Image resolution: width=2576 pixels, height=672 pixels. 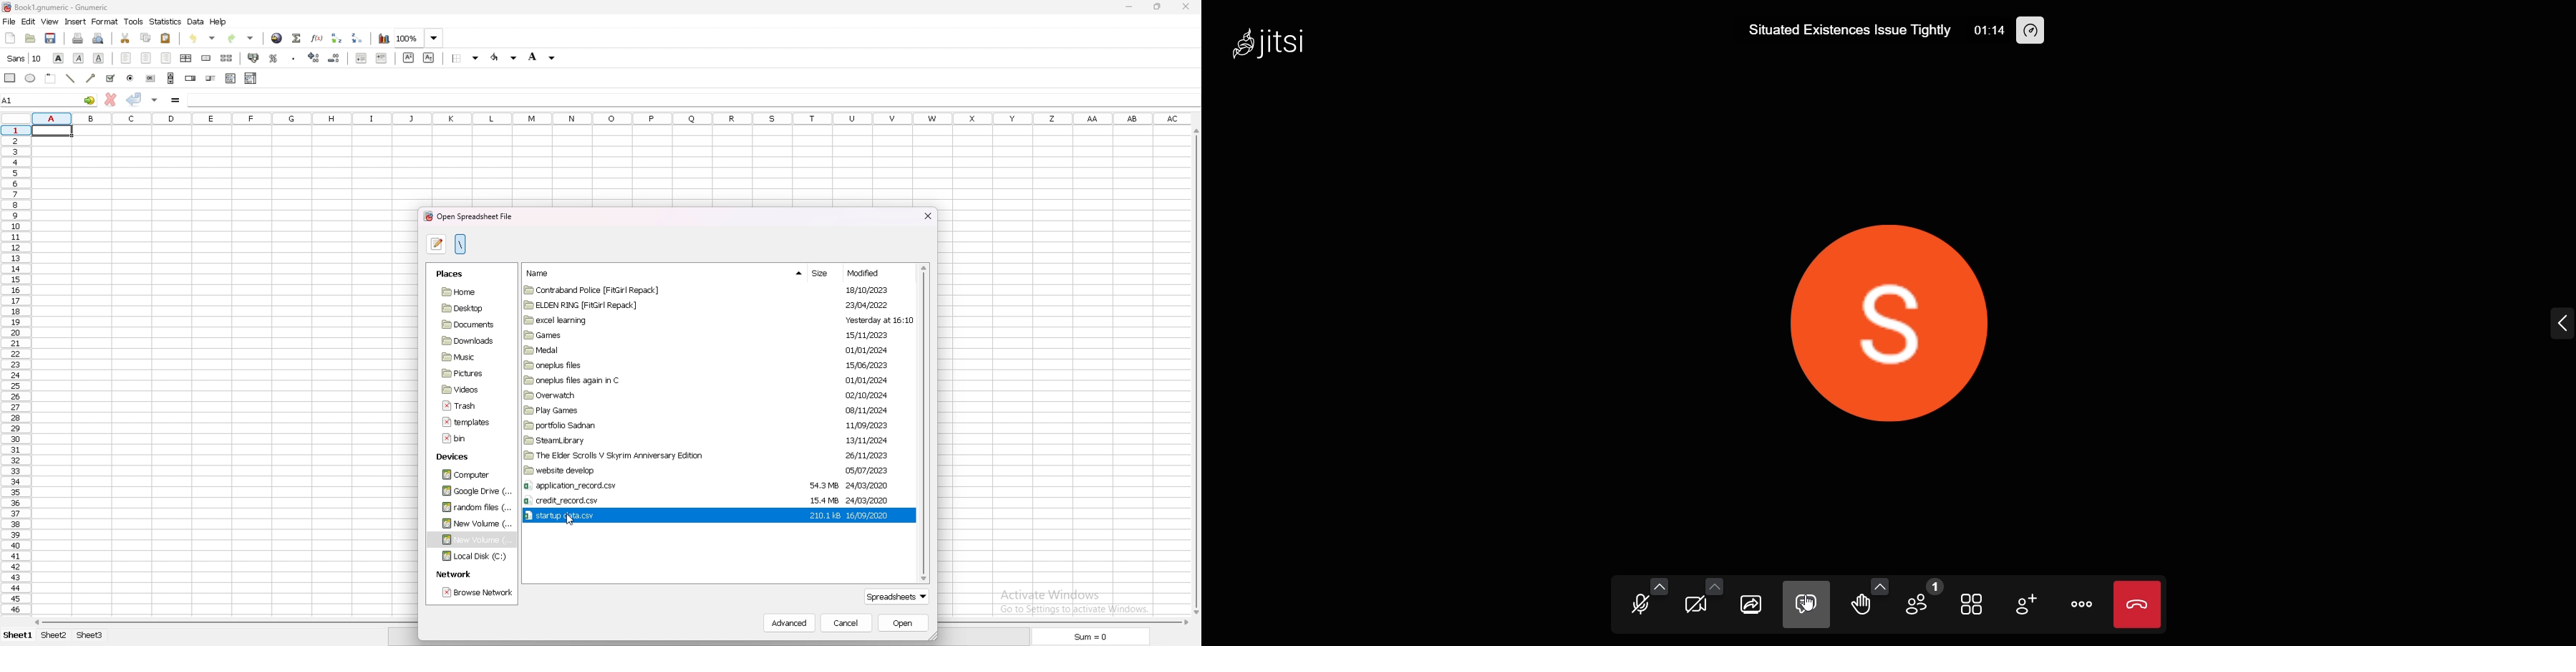 I want to click on superscript, so click(x=409, y=58).